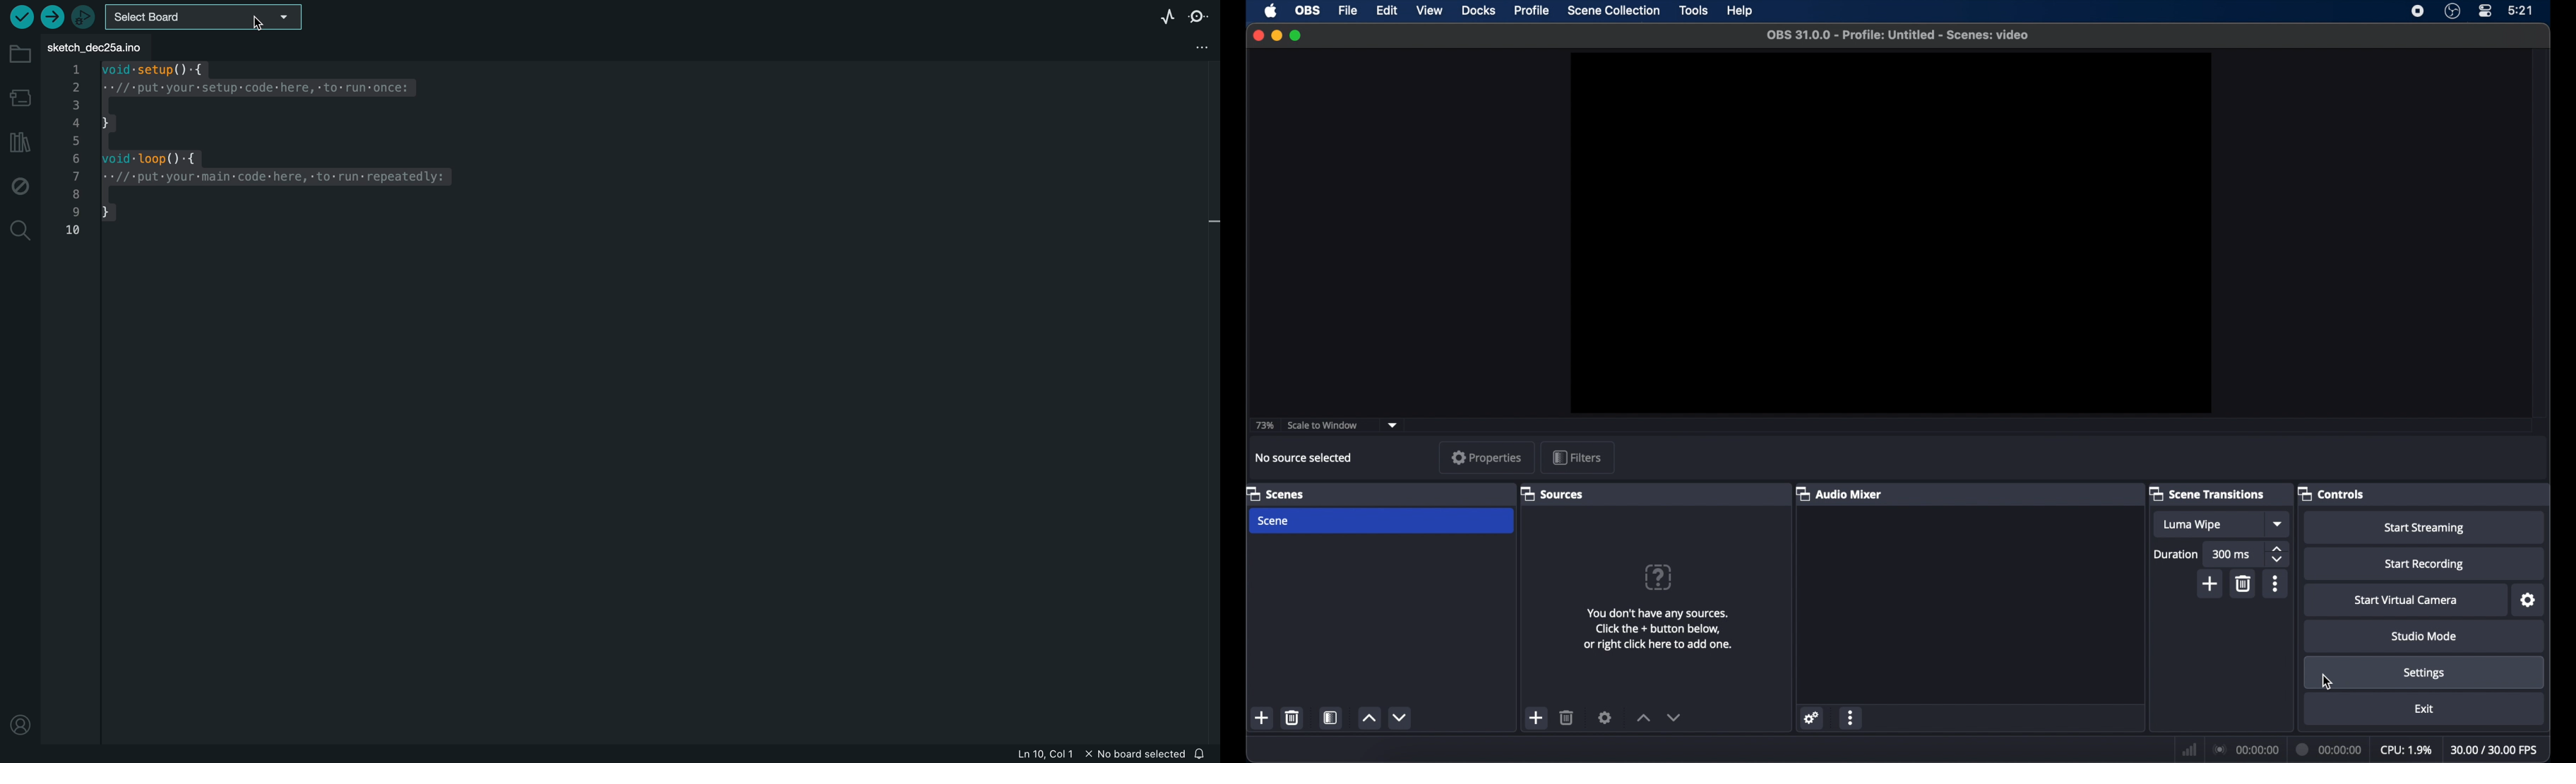  Describe the element at coordinates (2522, 11) in the screenshot. I see `time` at that location.